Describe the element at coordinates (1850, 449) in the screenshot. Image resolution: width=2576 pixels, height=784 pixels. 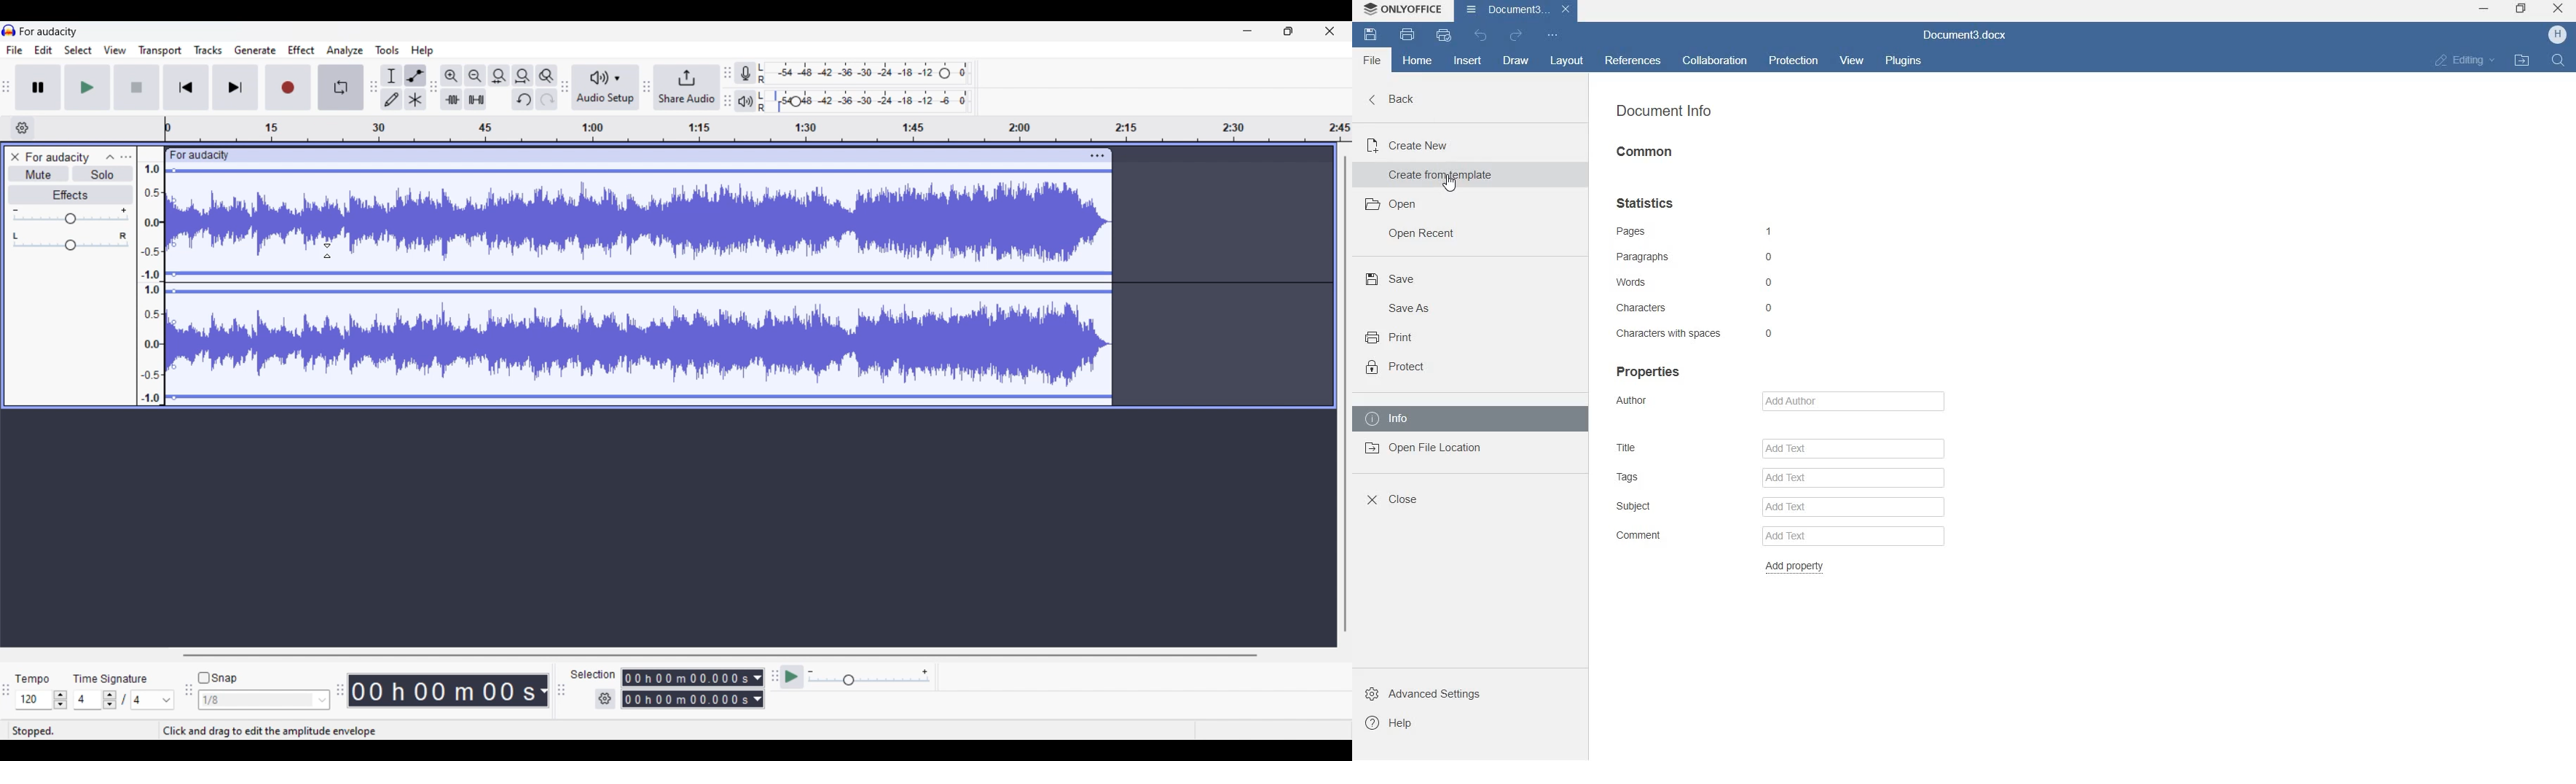
I see `add text` at that location.